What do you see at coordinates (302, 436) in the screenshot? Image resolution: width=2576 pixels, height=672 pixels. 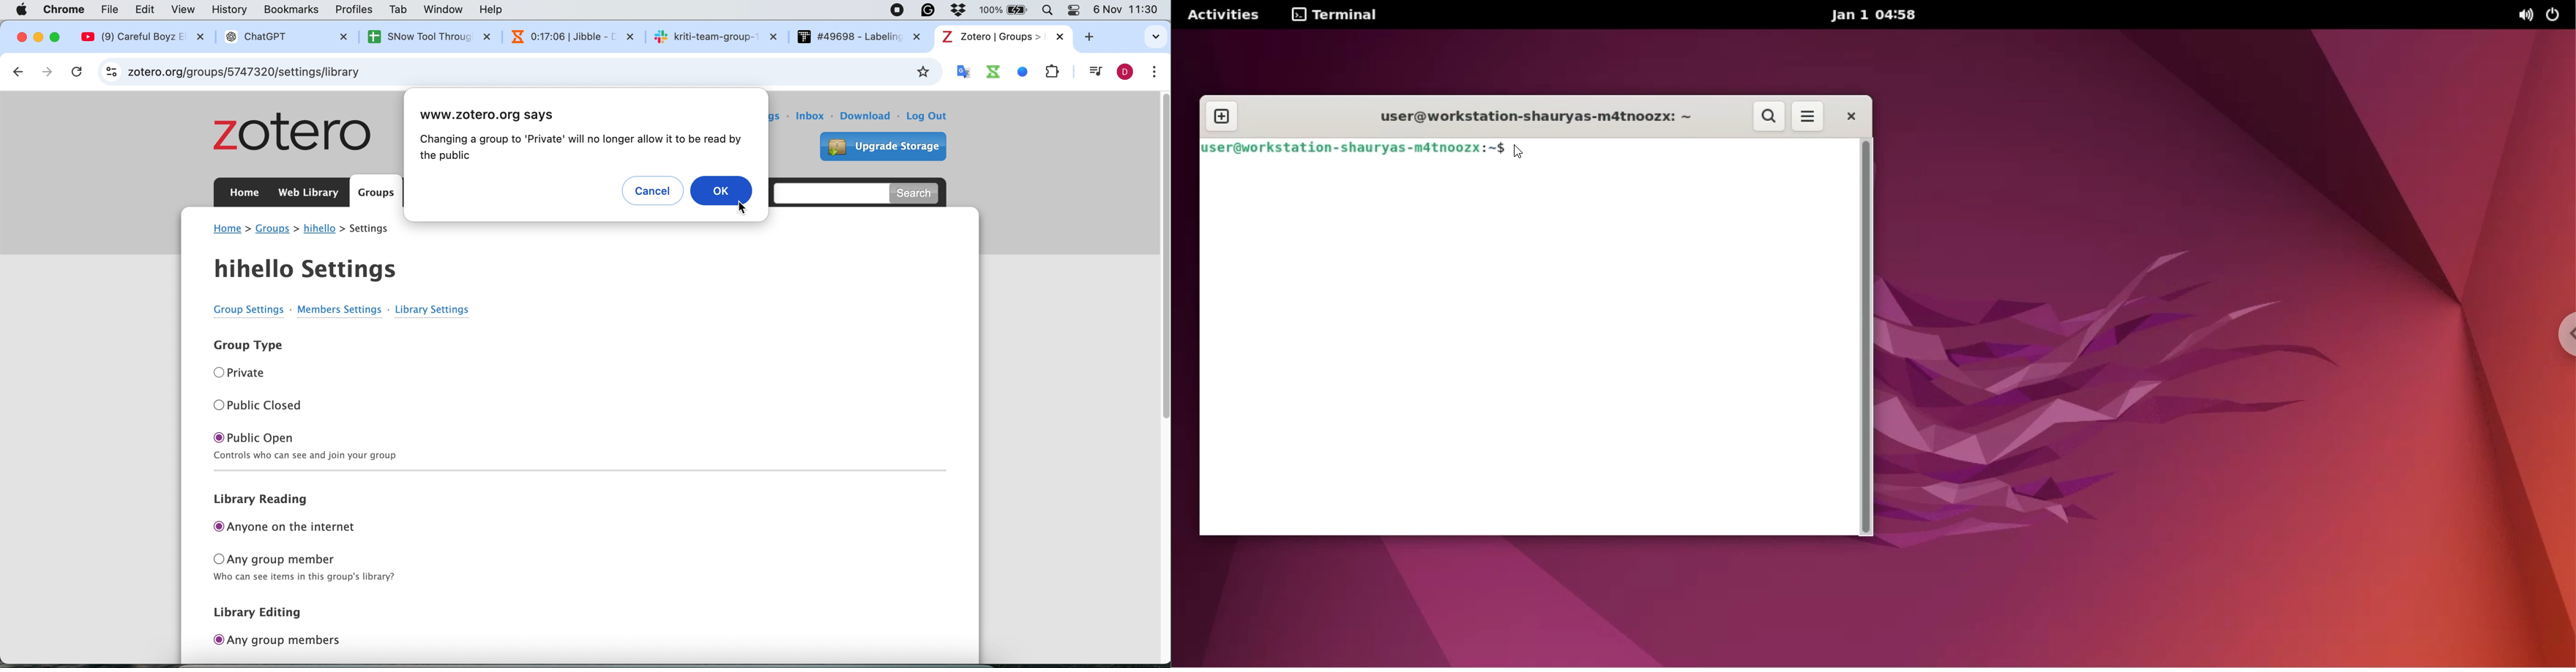 I see `O public open ` at bounding box center [302, 436].